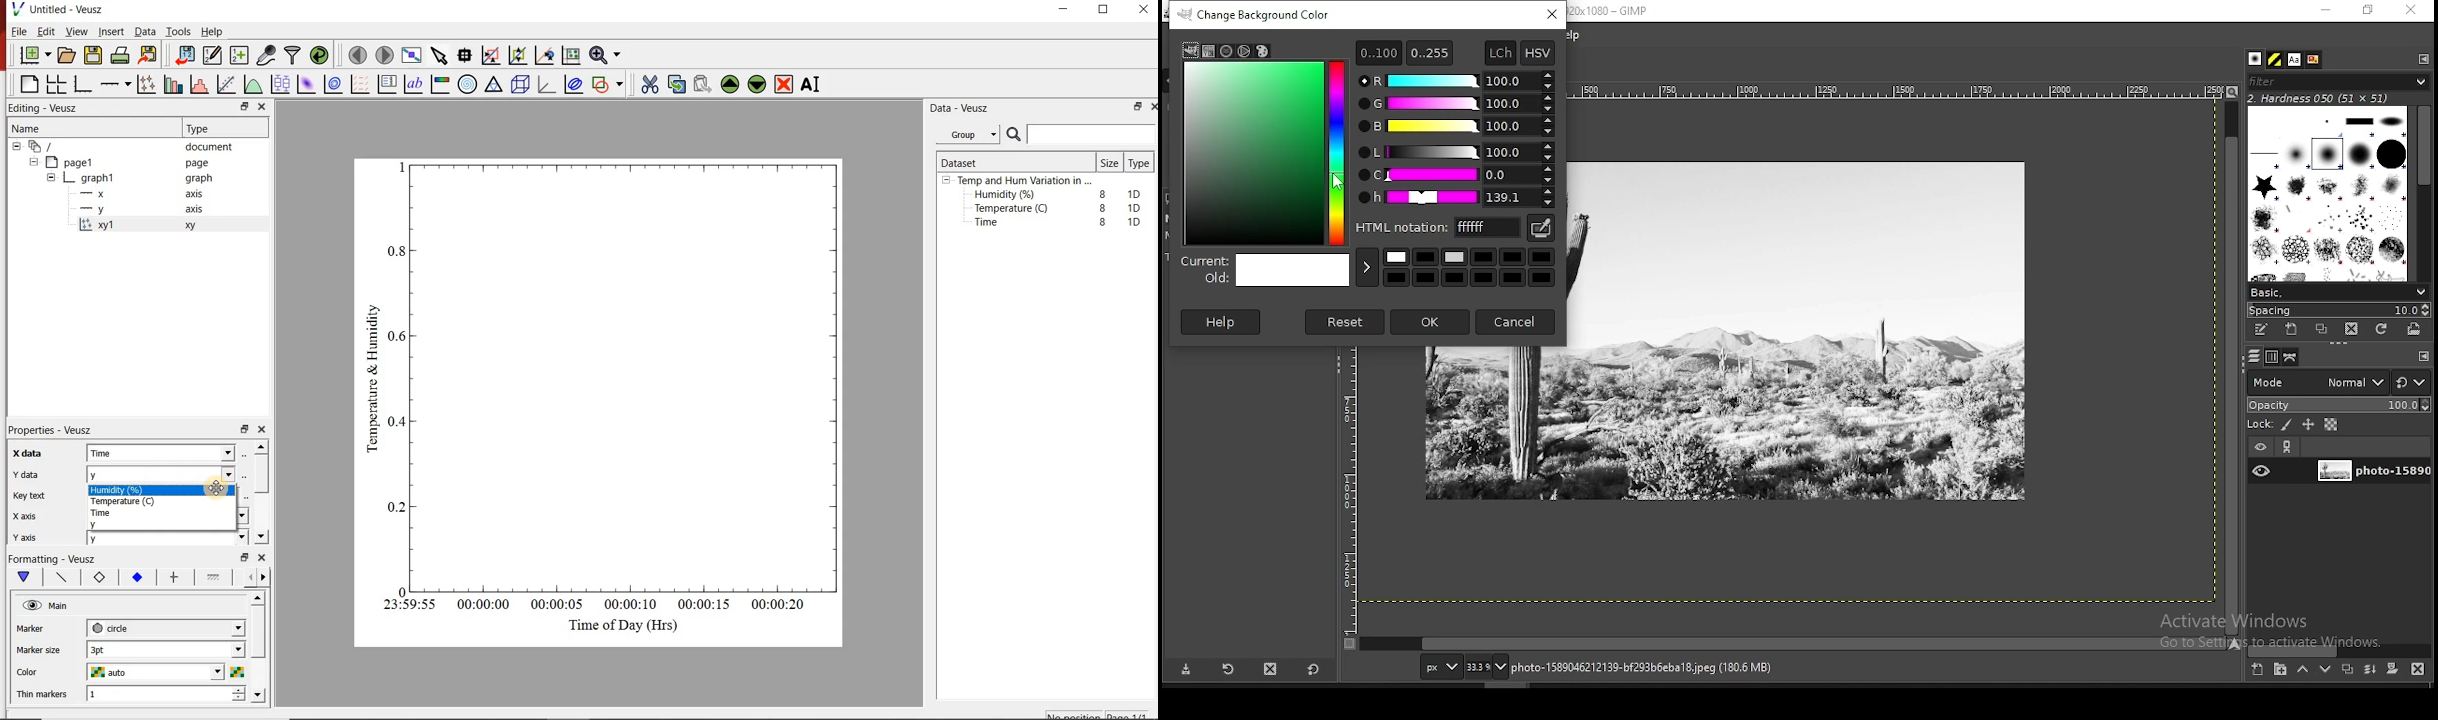 The width and height of the screenshot is (2464, 728). I want to click on Select color, so click(238, 672).